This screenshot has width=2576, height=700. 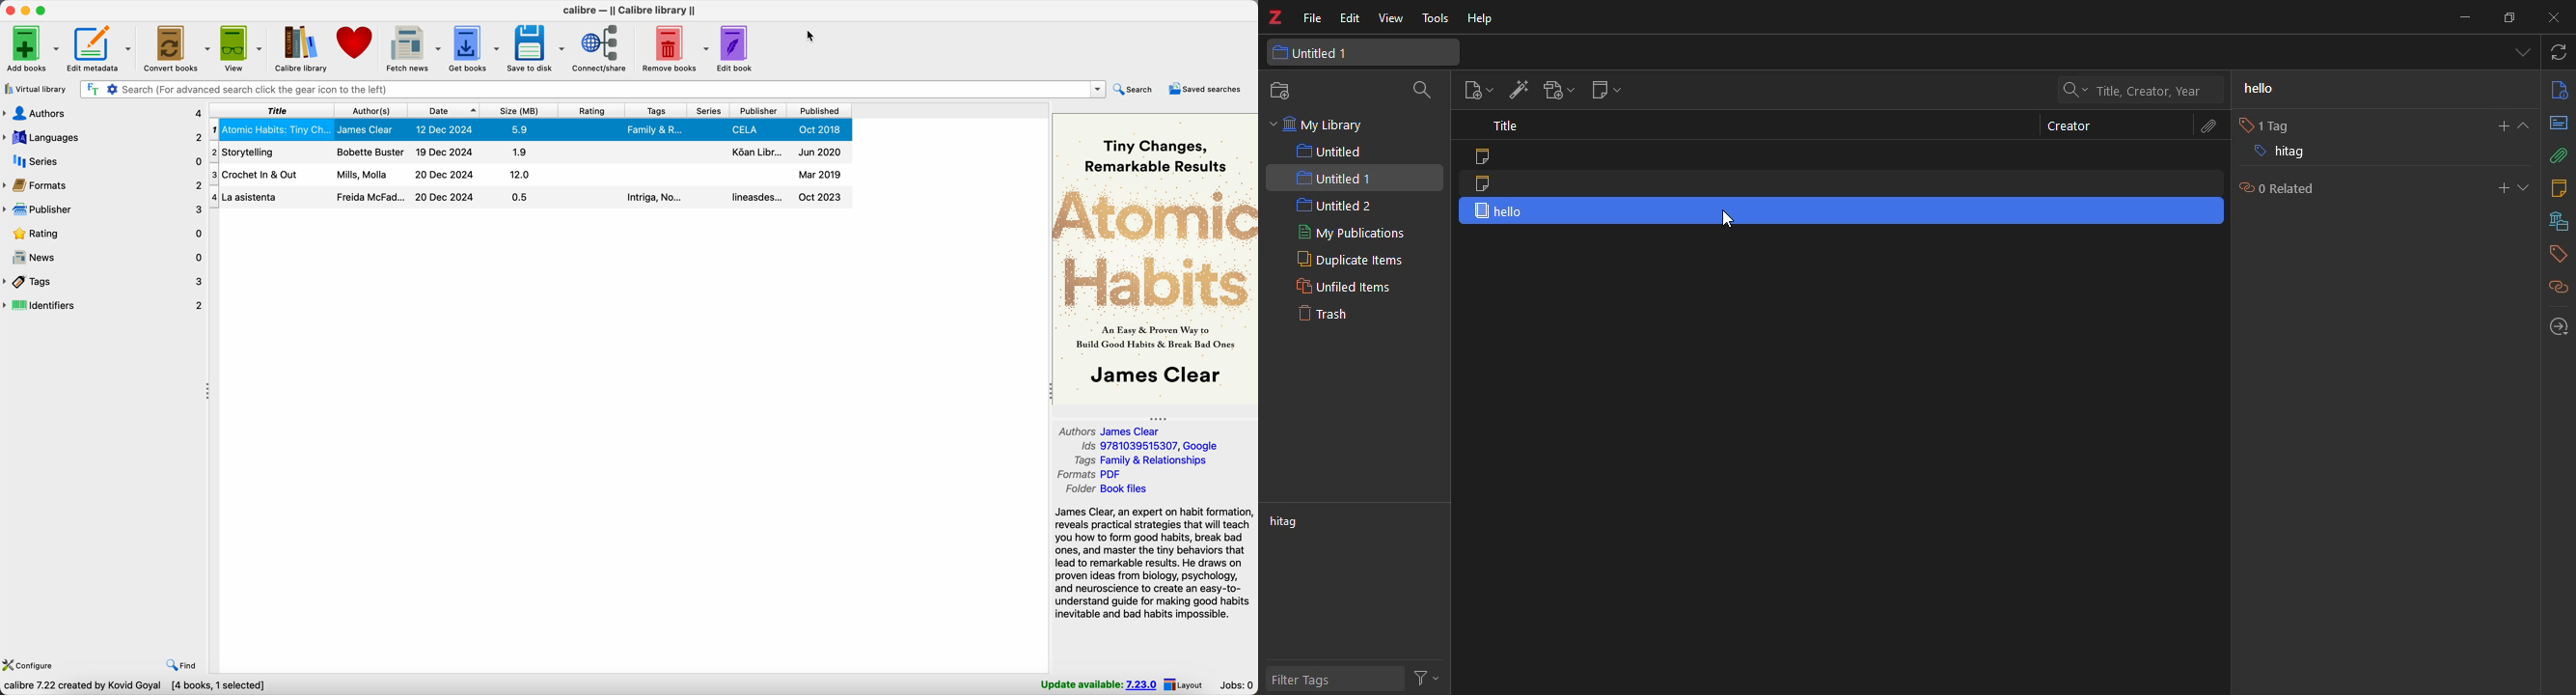 I want to click on untitled, so click(x=1334, y=152).